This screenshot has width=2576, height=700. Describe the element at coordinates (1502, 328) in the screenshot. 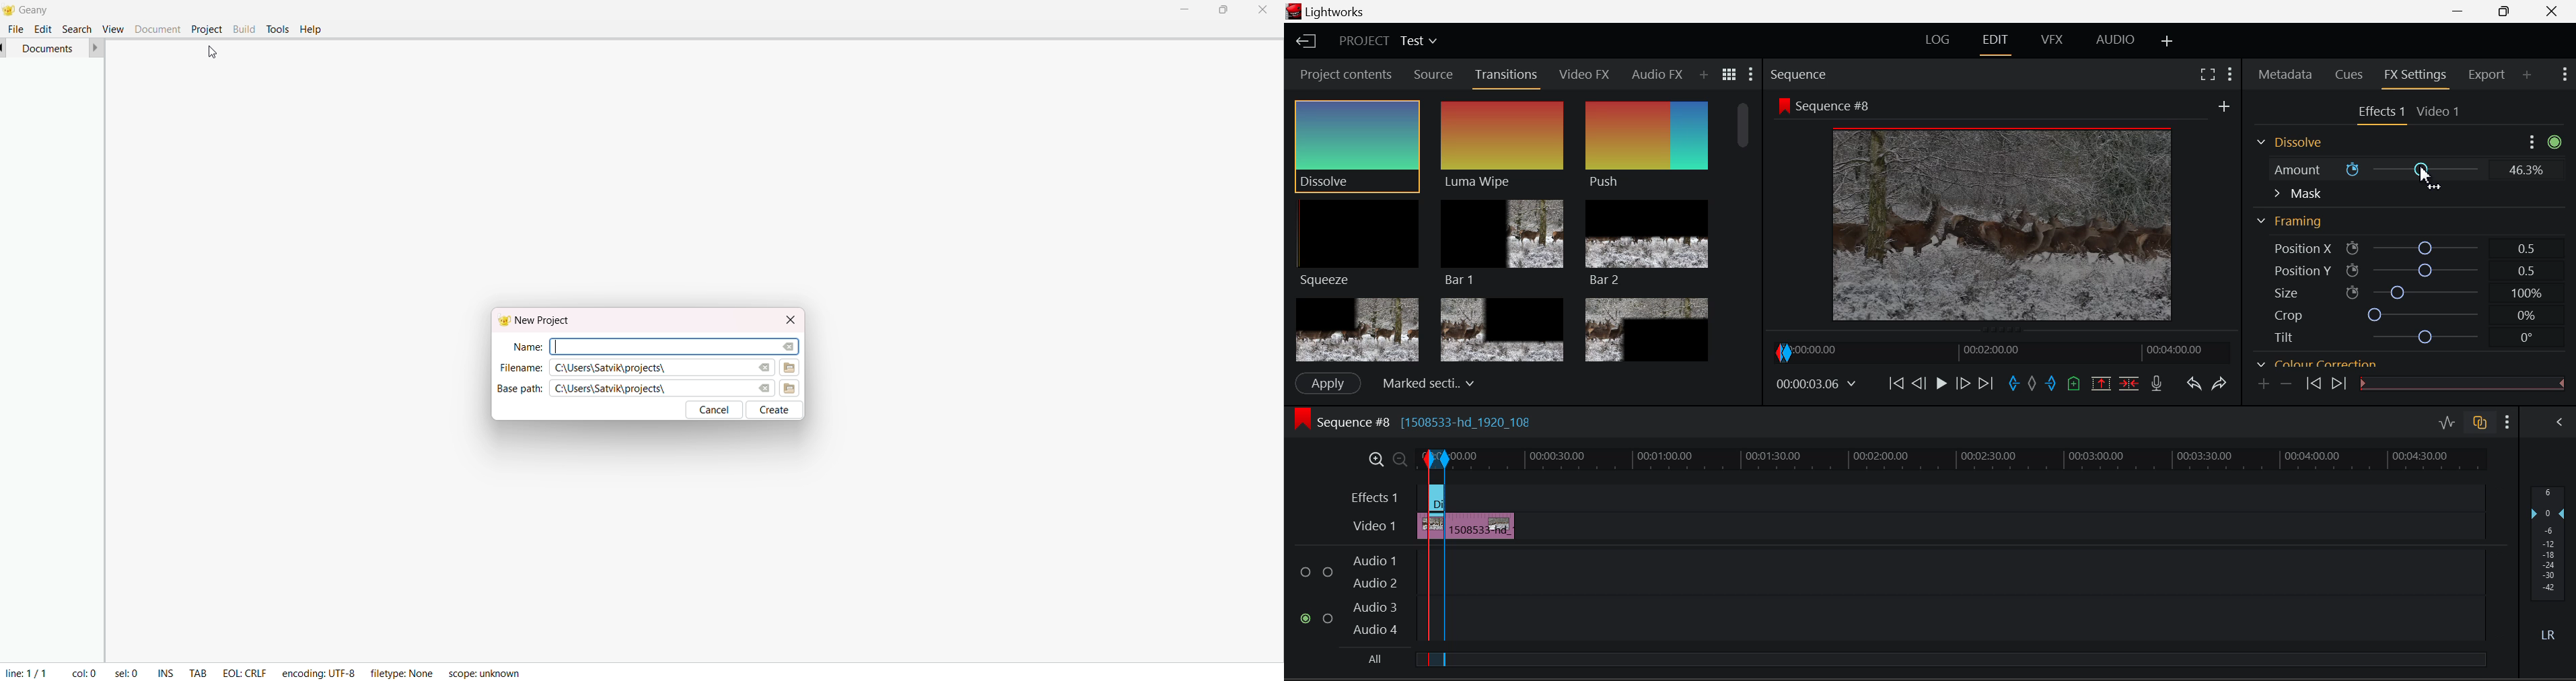

I see `Box 2` at that location.